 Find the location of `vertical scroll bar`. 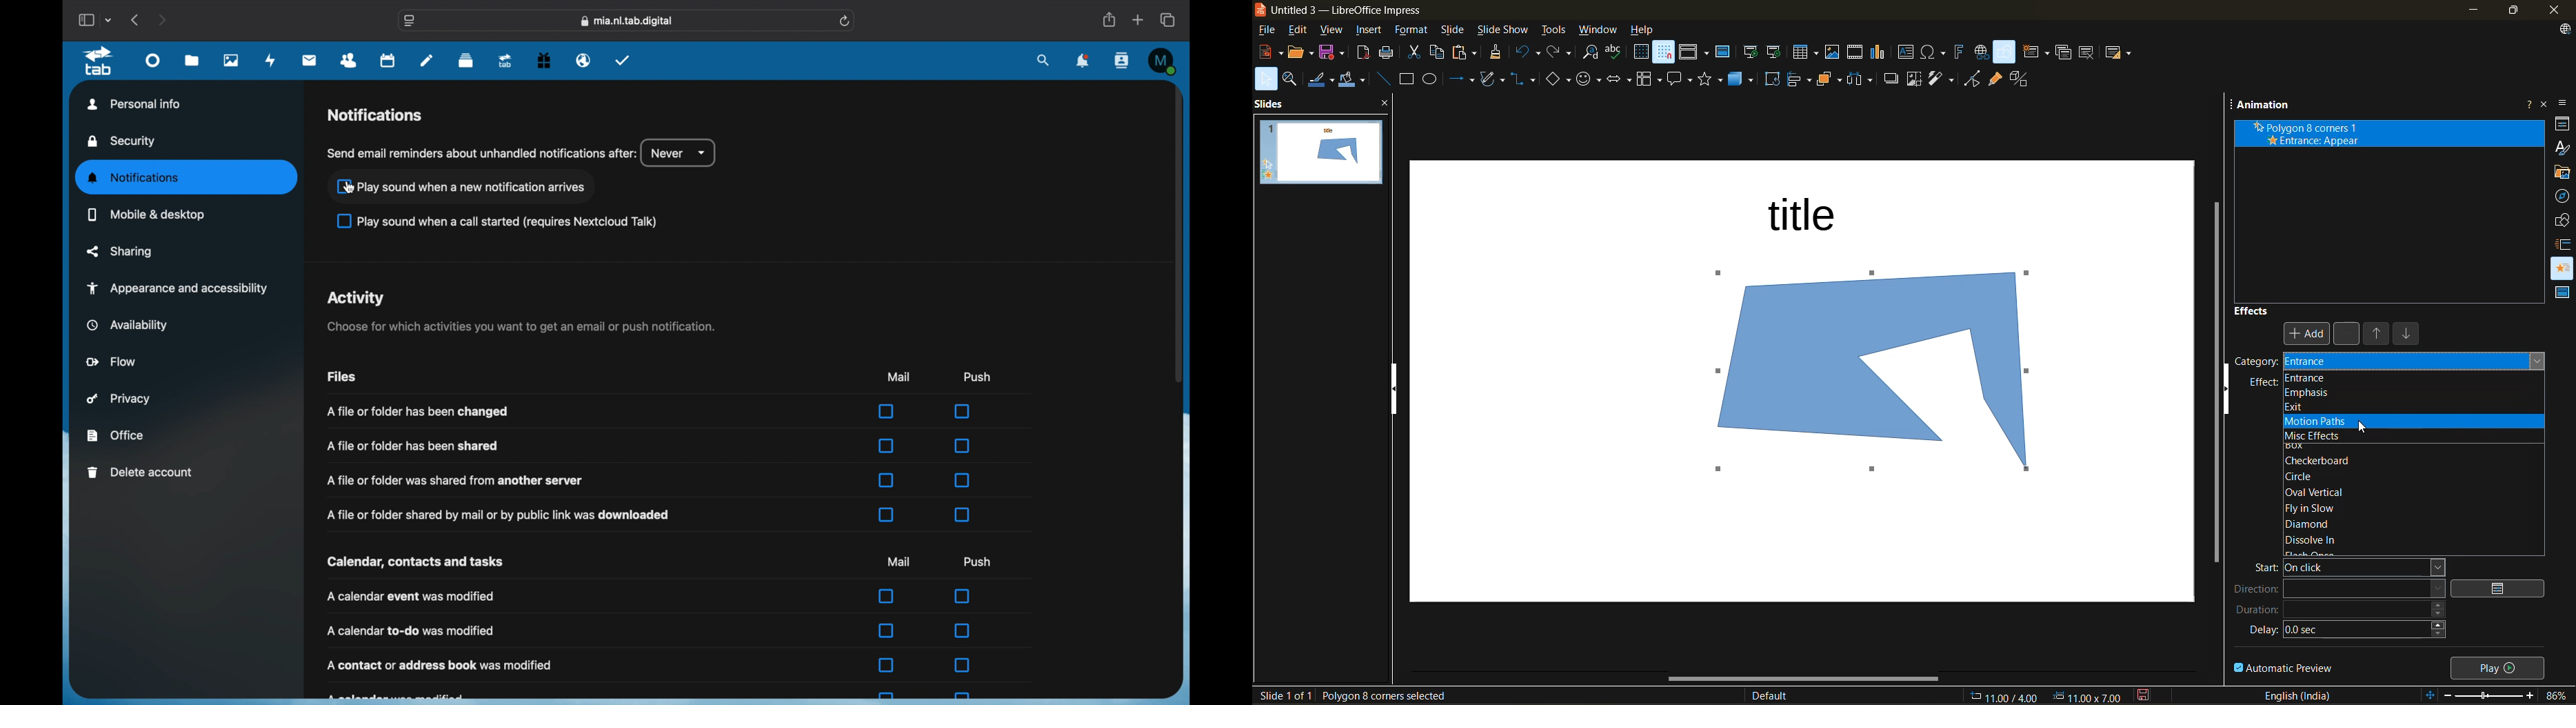

vertical scroll bar is located at coordinates (2212, 380).